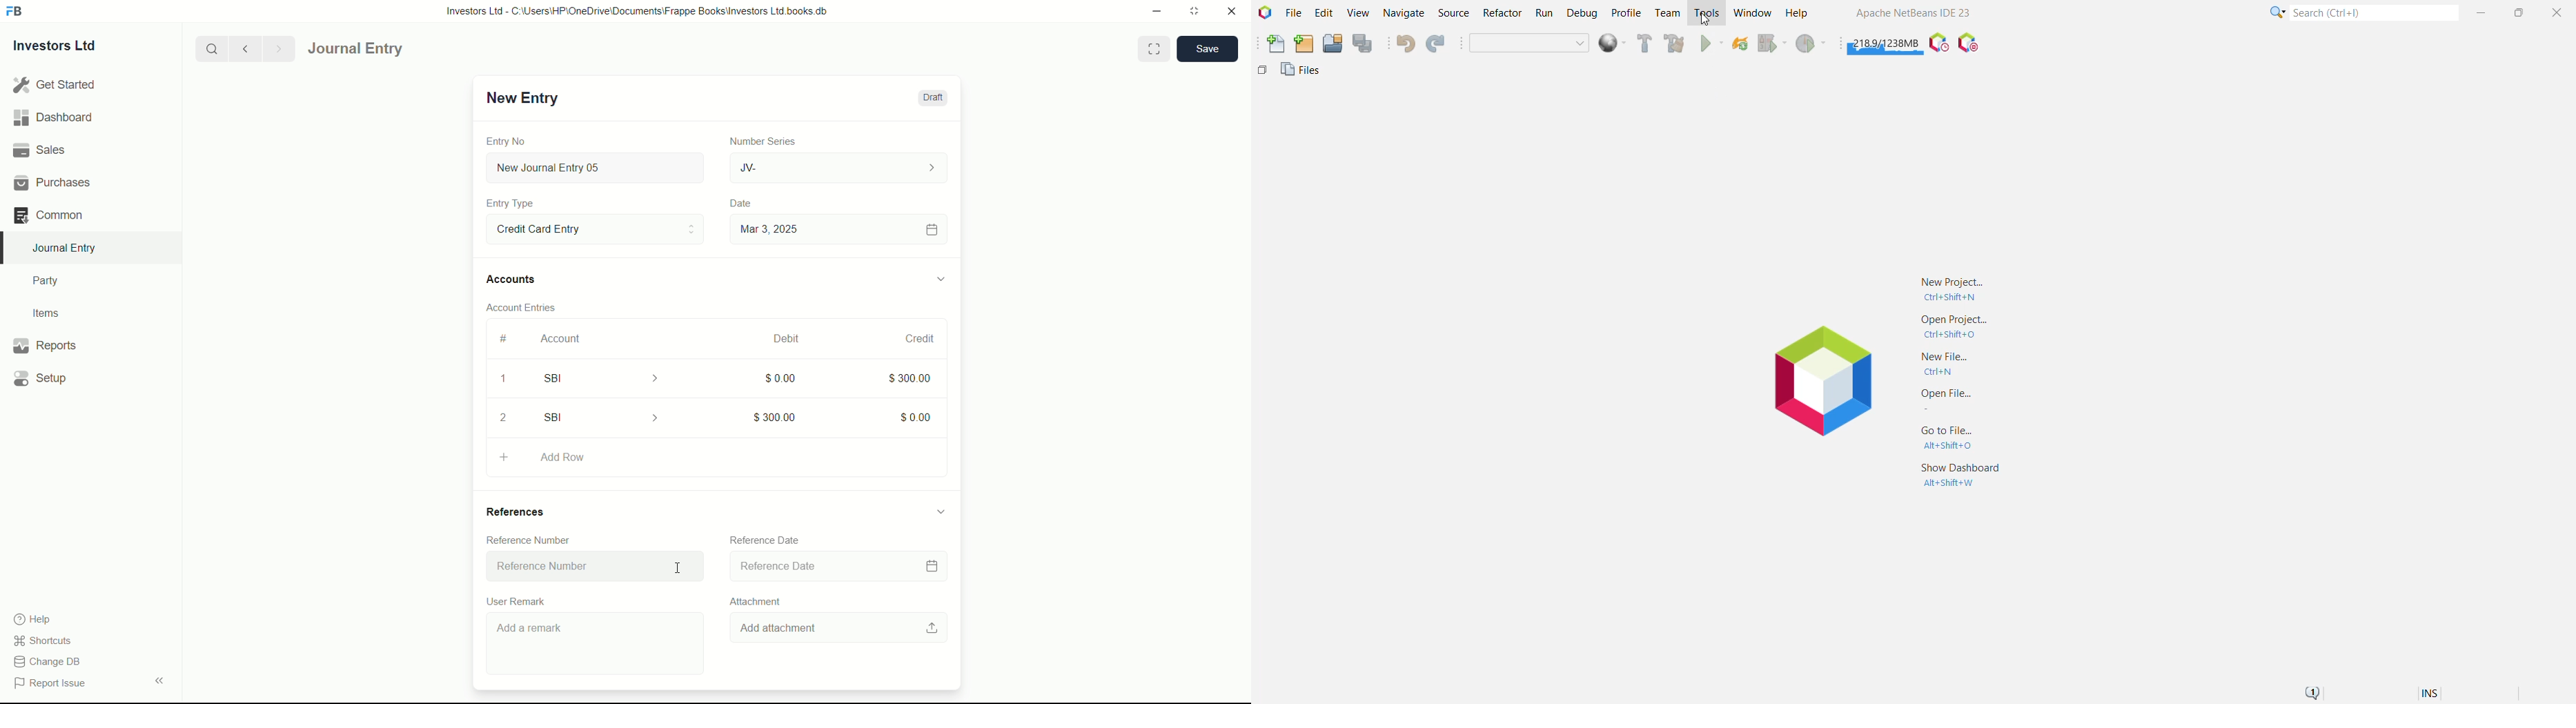 The height and width of the screenshot is (728, 2576). What do you see at coordinates (44, 344) in the screenshot?
I see `Reports .` at bounding box center [44, 344].